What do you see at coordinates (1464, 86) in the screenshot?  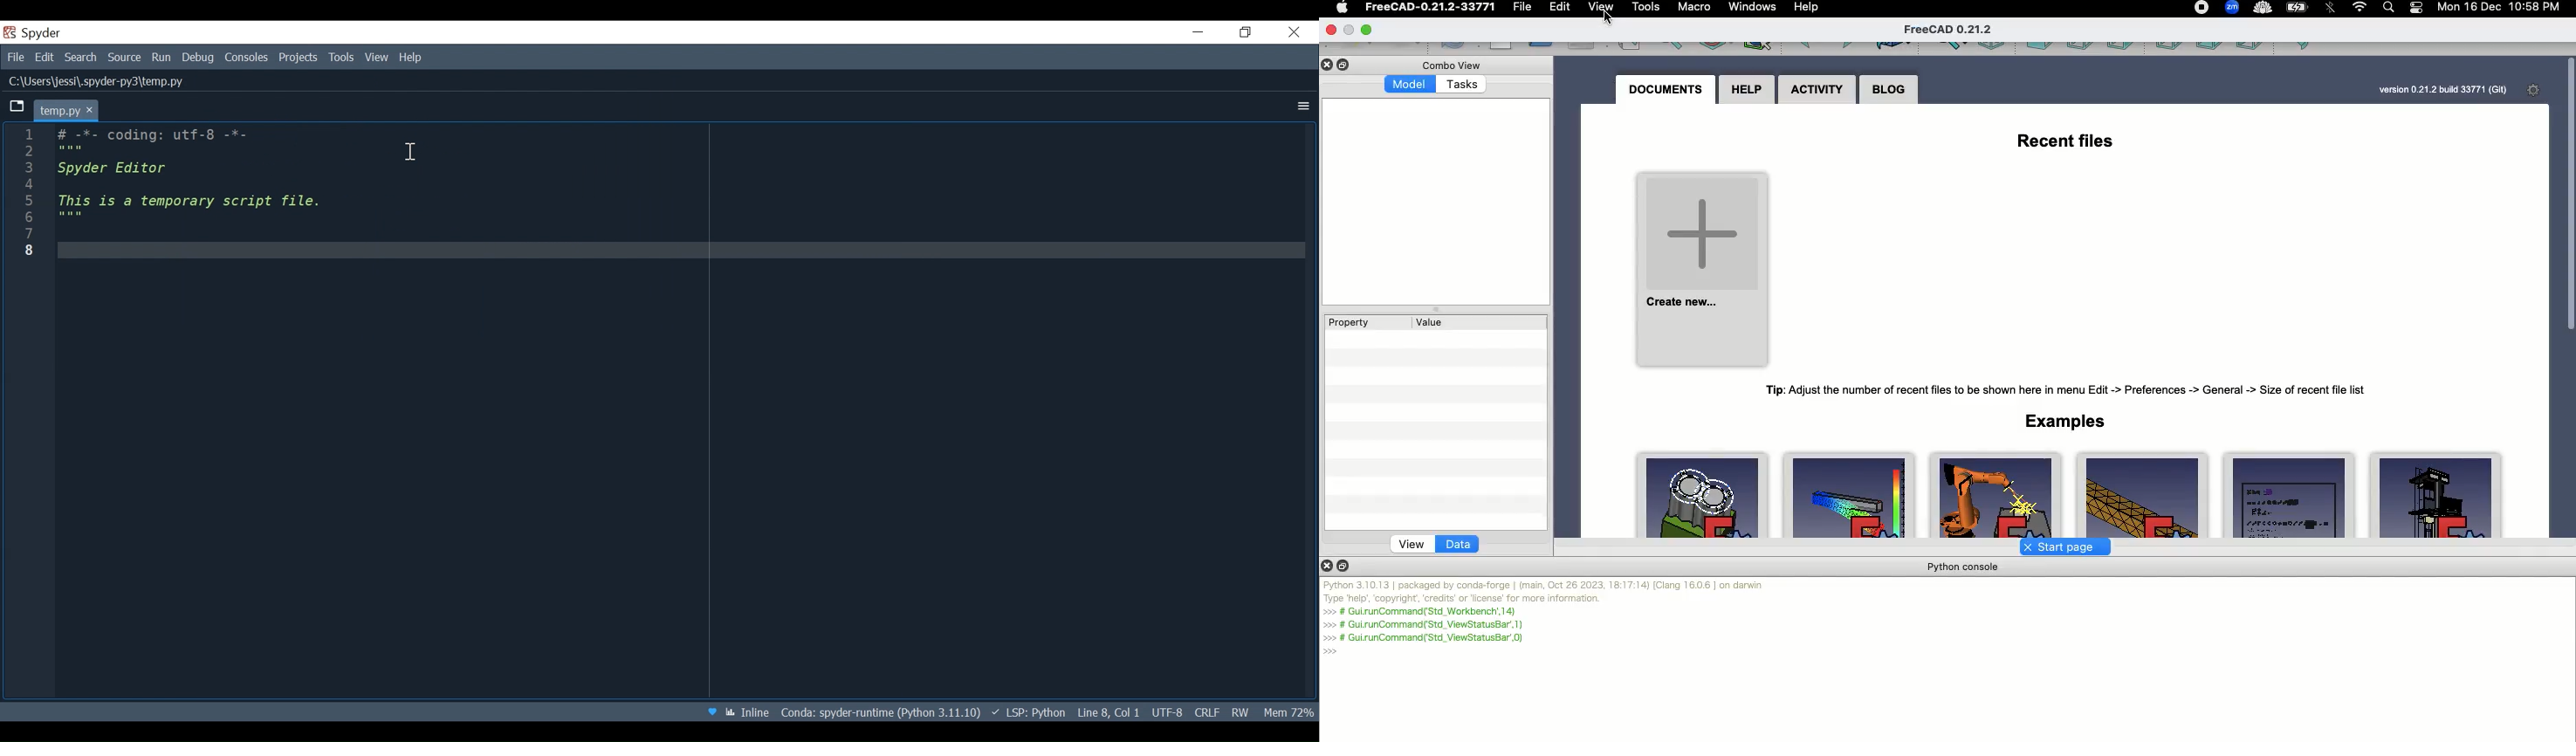 I see `Tasks` at bounding box center [1464, 86].